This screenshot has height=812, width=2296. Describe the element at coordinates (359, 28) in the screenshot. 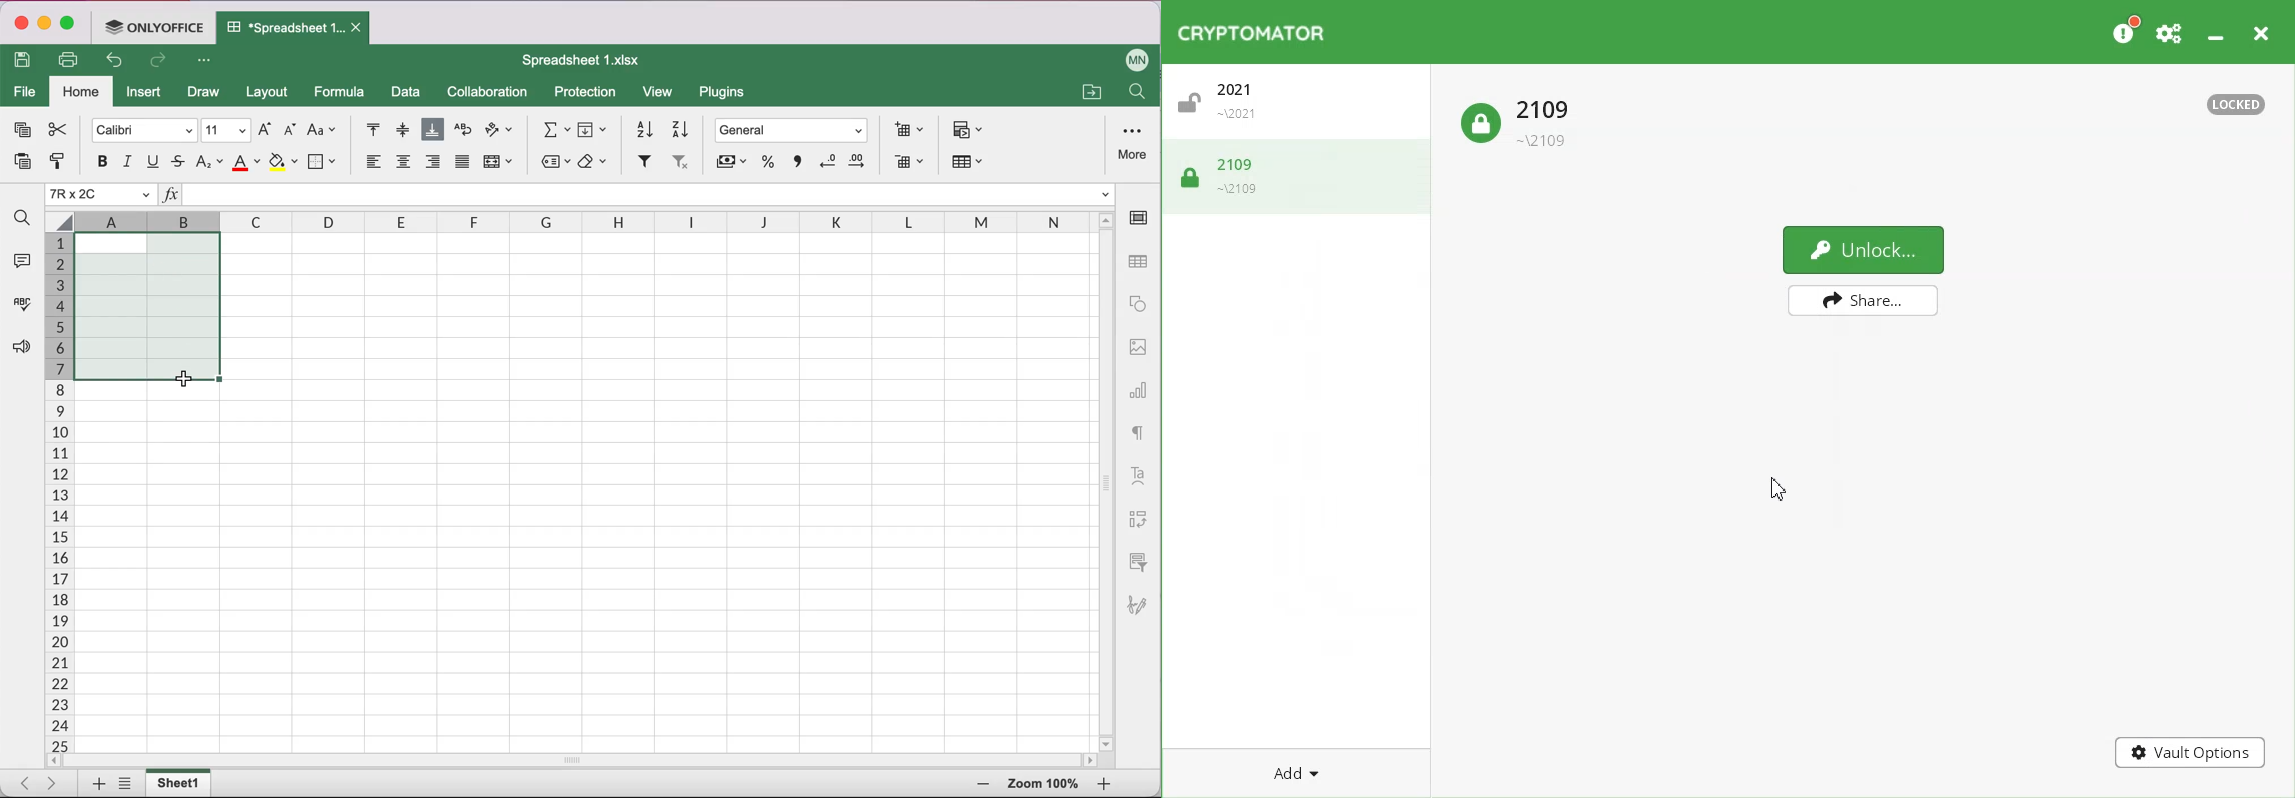

I see `Close` at that location.